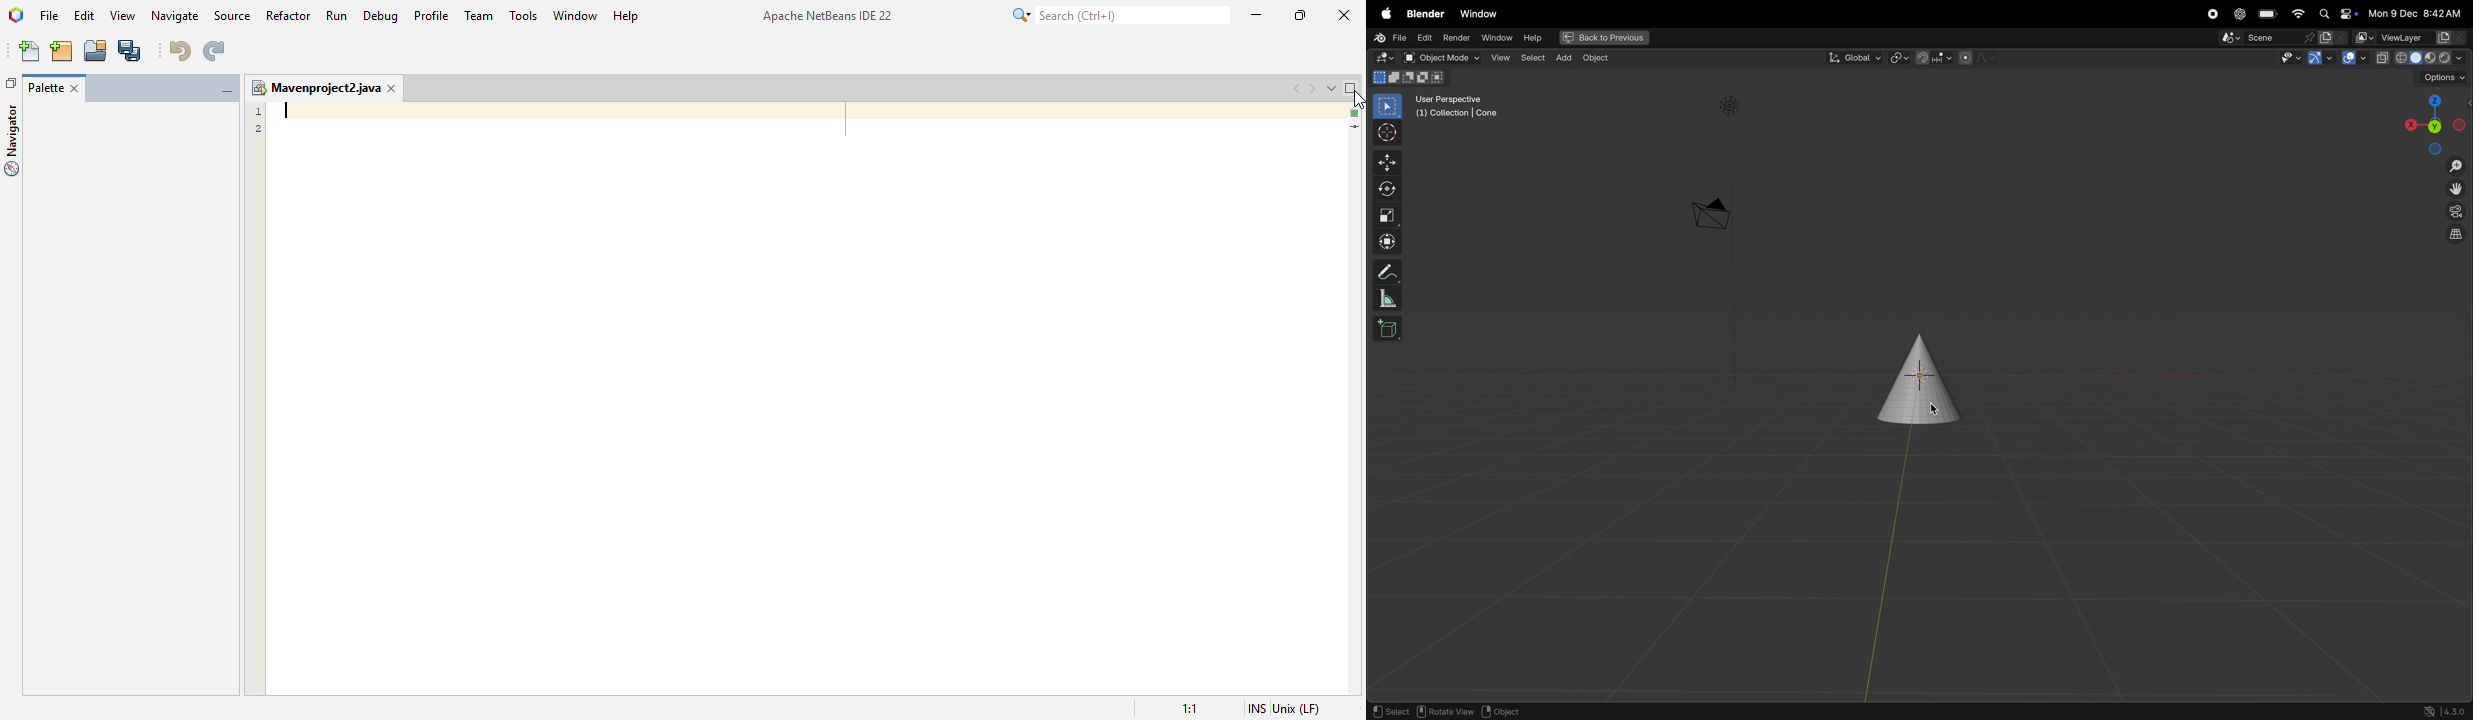 The image size is (2492, 728). I want to click on show visinlilty, so click(2291, 58).